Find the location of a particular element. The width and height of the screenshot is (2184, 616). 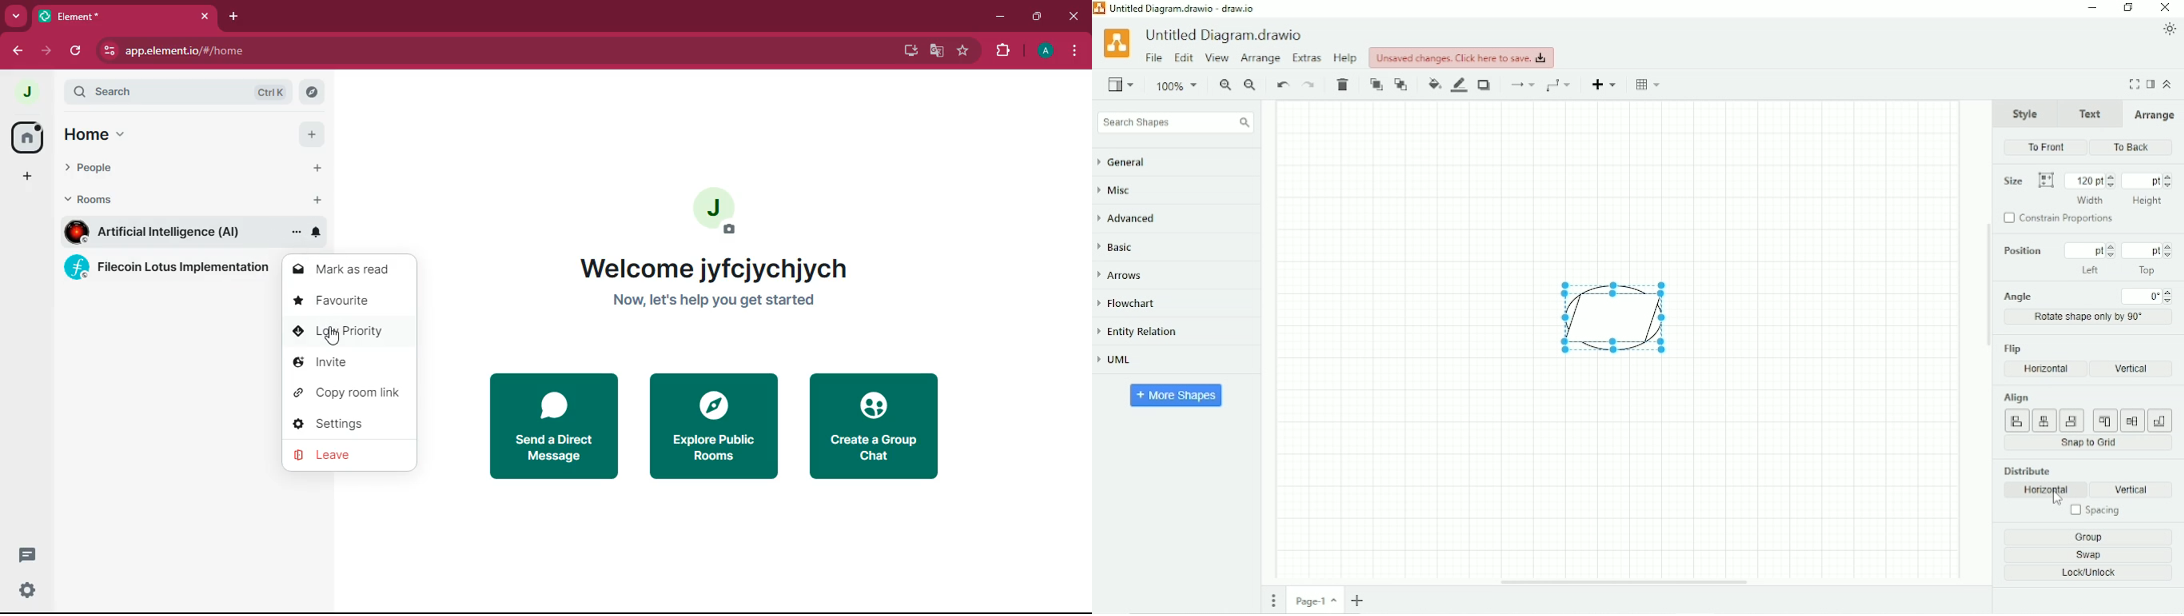

Table is located at coordinates (1650, 84).